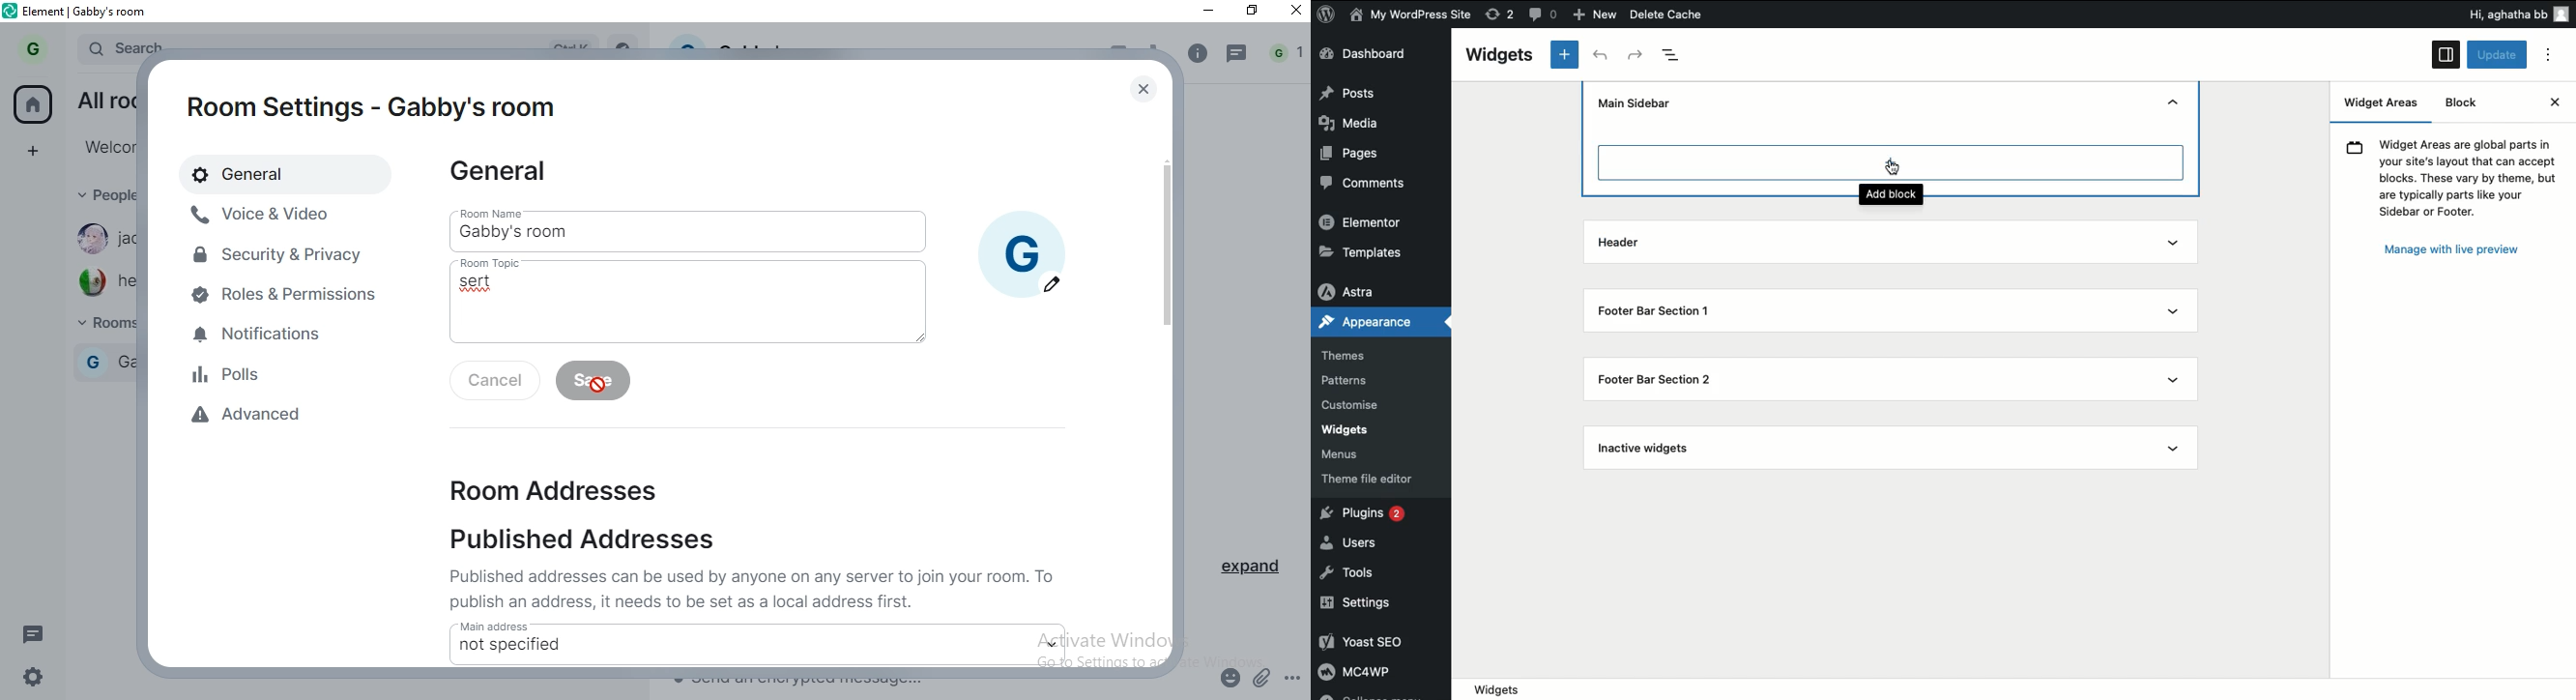 The image size is (2576, 700). Describe the element at coordinates (496, 379) in the screenshot. I see `cancel` at that location.